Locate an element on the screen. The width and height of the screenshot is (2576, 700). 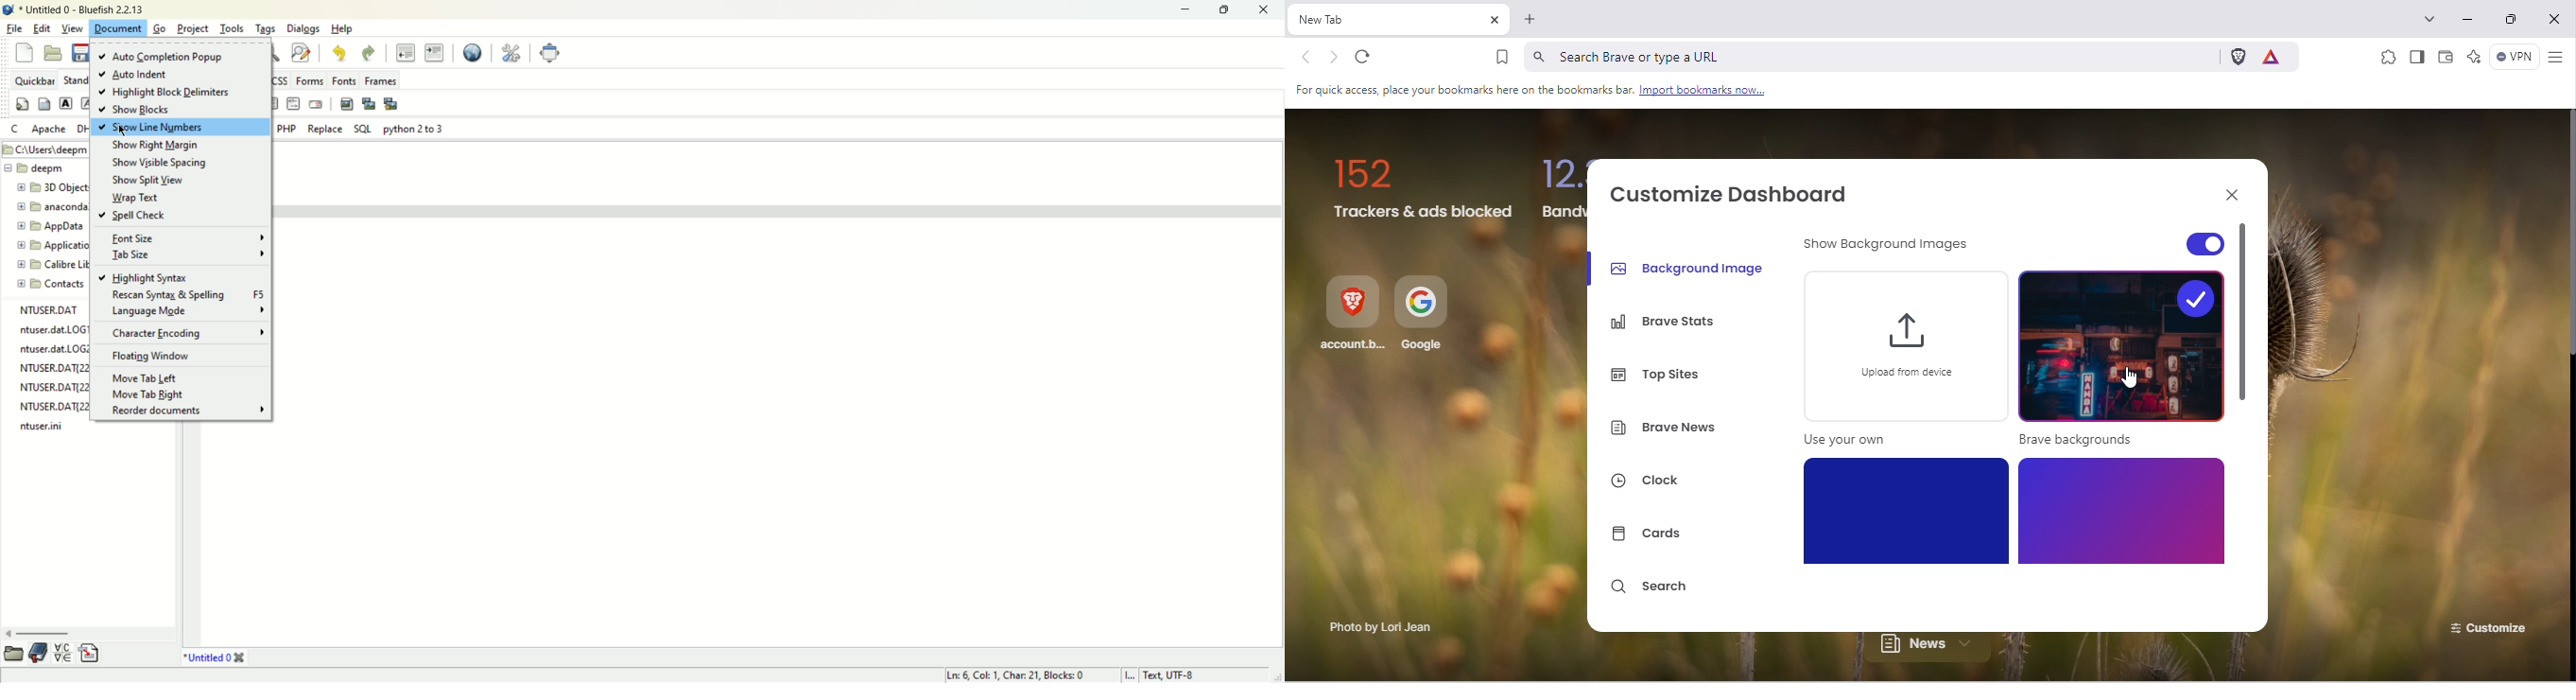
Brave backgrounds is located at coordinates (2121, 361).